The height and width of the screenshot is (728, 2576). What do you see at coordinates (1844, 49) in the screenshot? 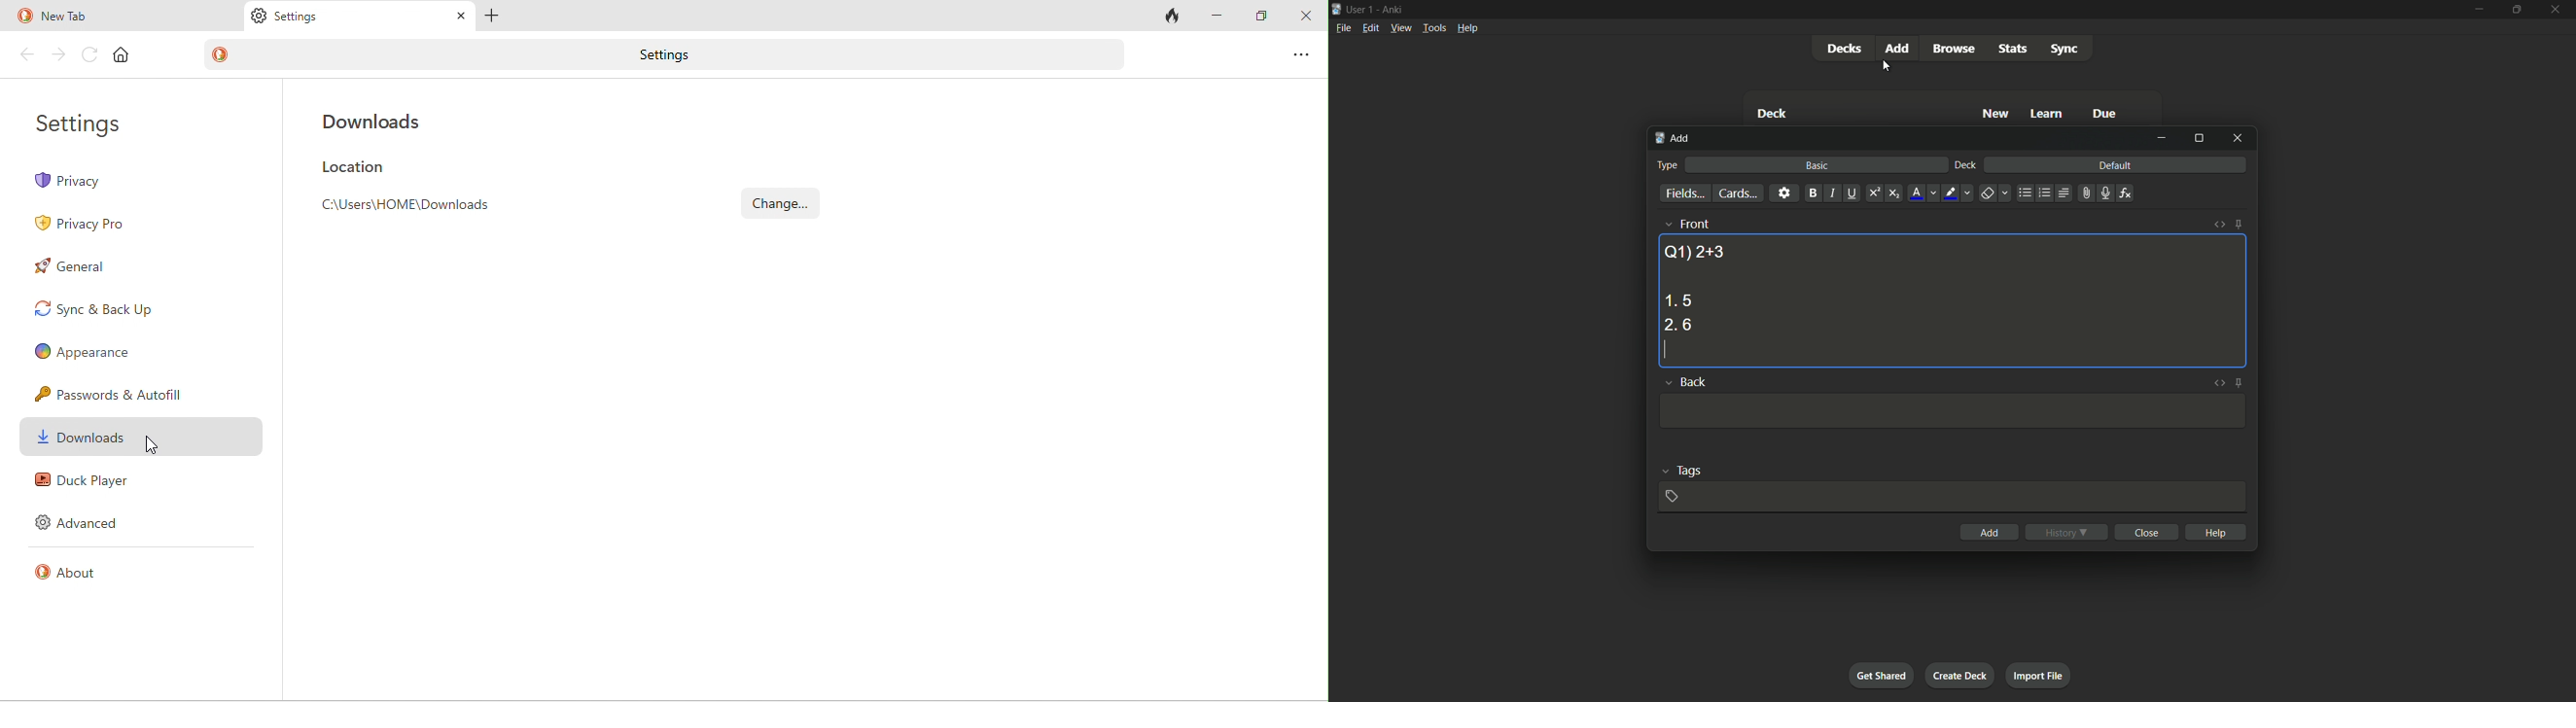
I see `decks` at bounding box center [1844, 49].